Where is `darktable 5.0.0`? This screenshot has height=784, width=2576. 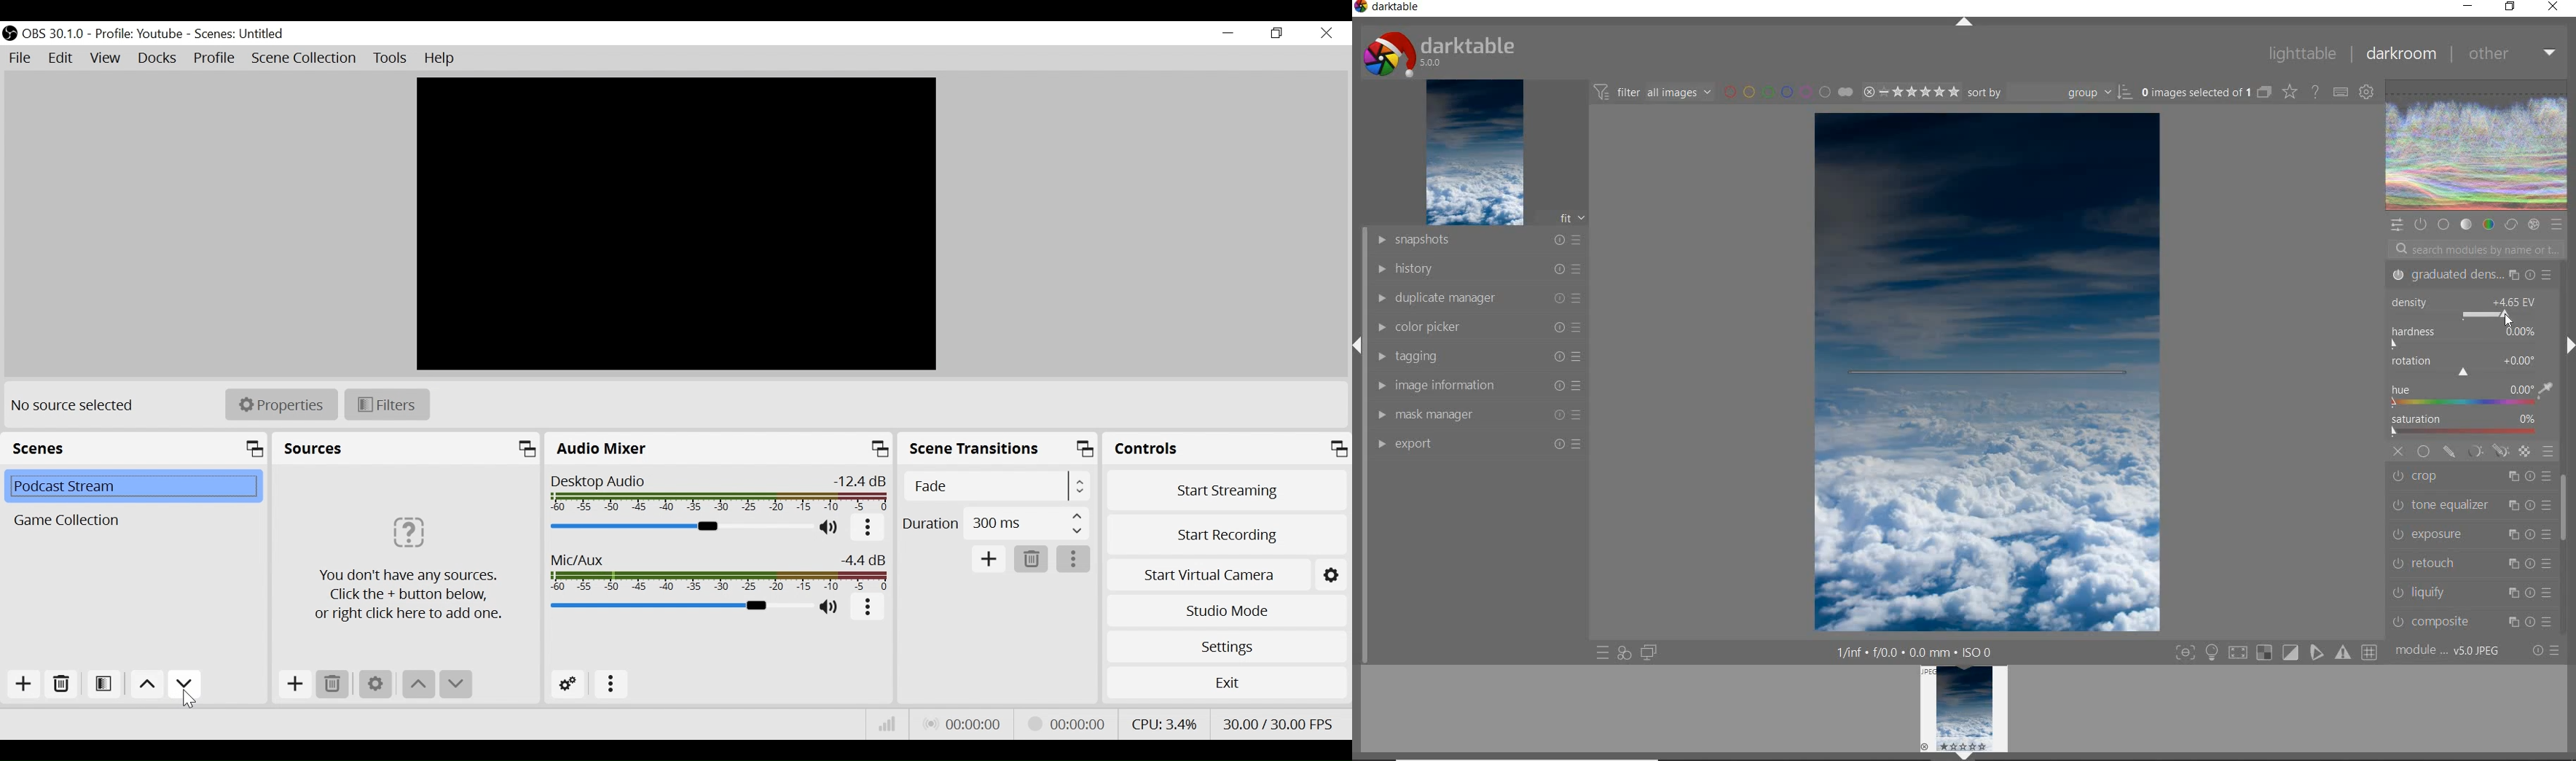 darktable 5.0.0 is located at coordinates (1436, 51).